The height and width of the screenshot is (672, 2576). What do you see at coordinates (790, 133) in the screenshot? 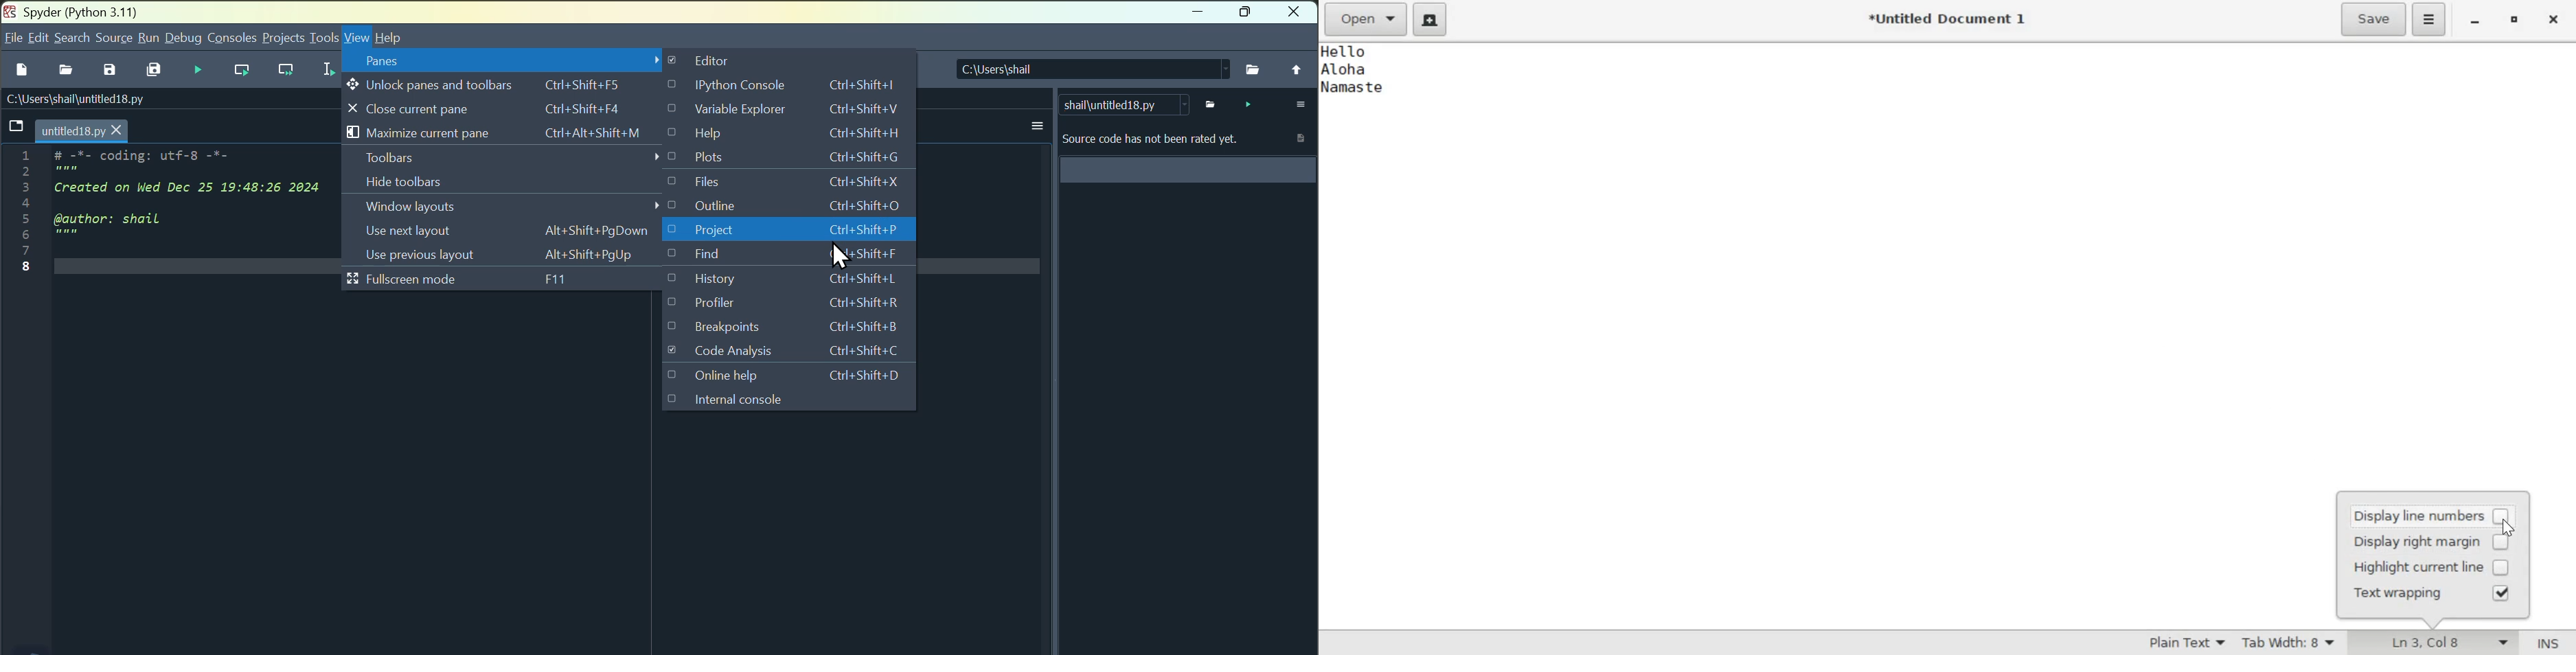
I see `help` at bounding box center [790, 133].